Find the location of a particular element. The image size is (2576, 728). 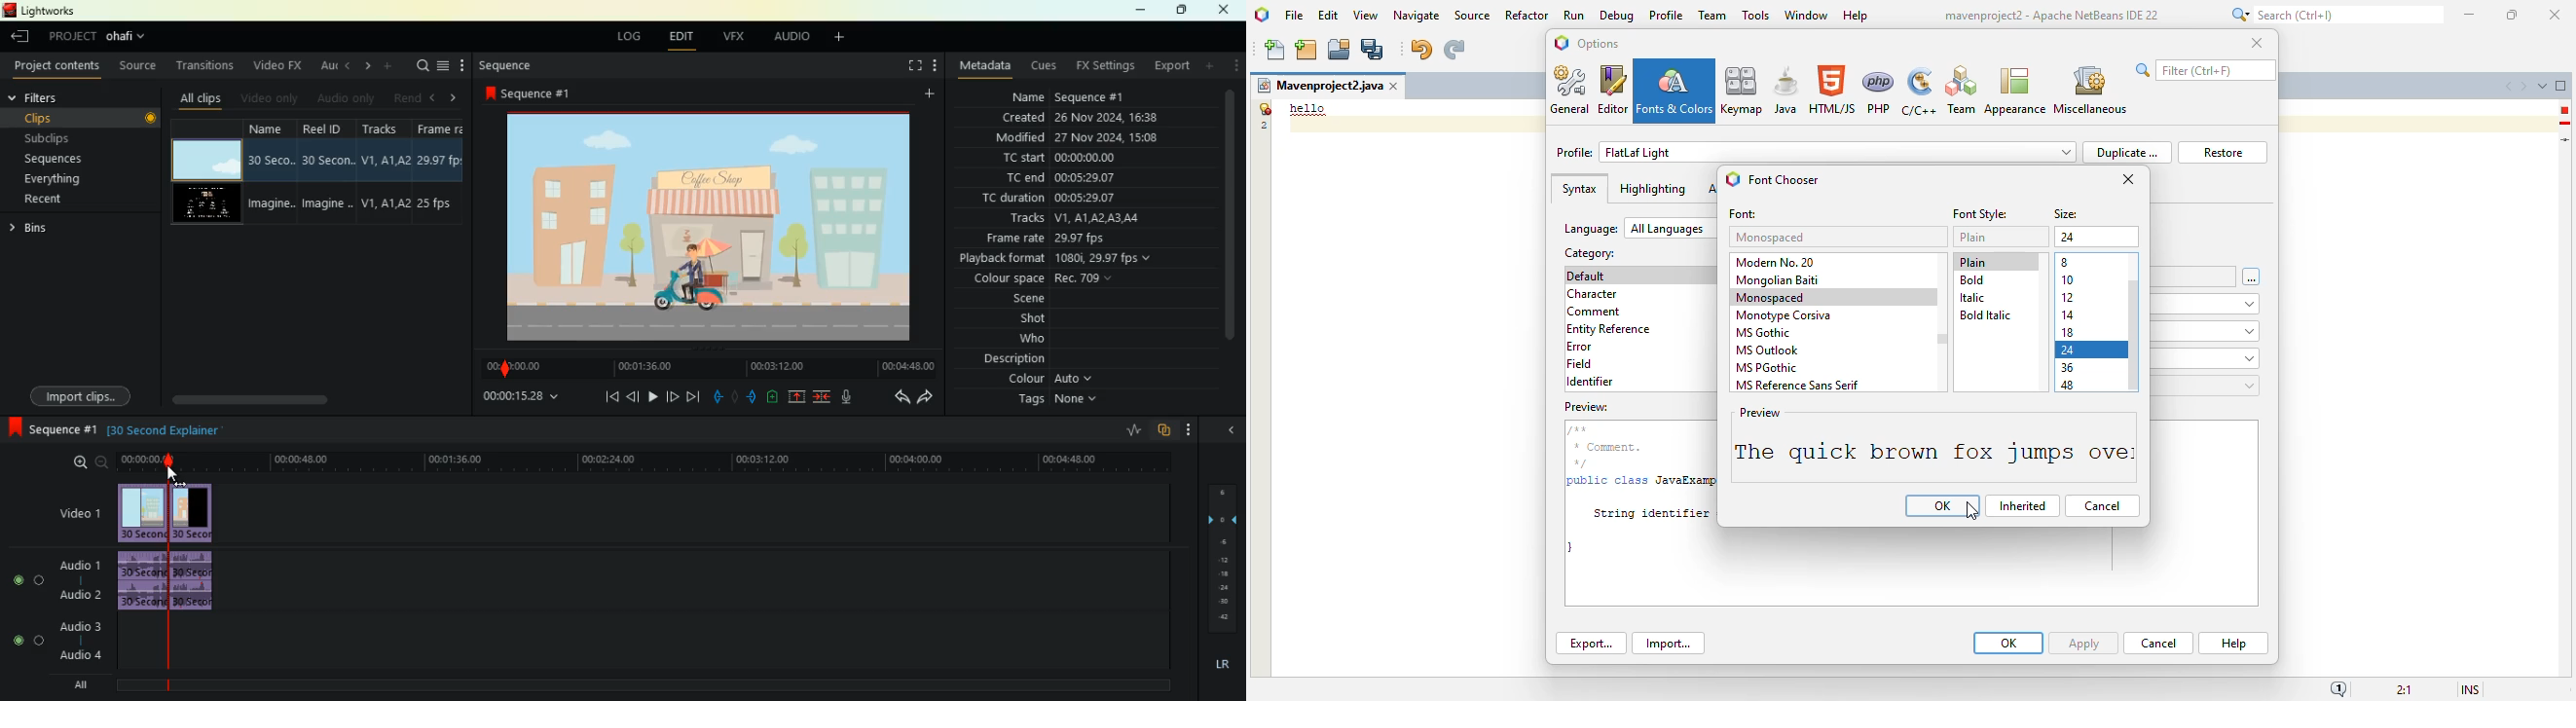

30 seco is located at coordinates (270, 162).